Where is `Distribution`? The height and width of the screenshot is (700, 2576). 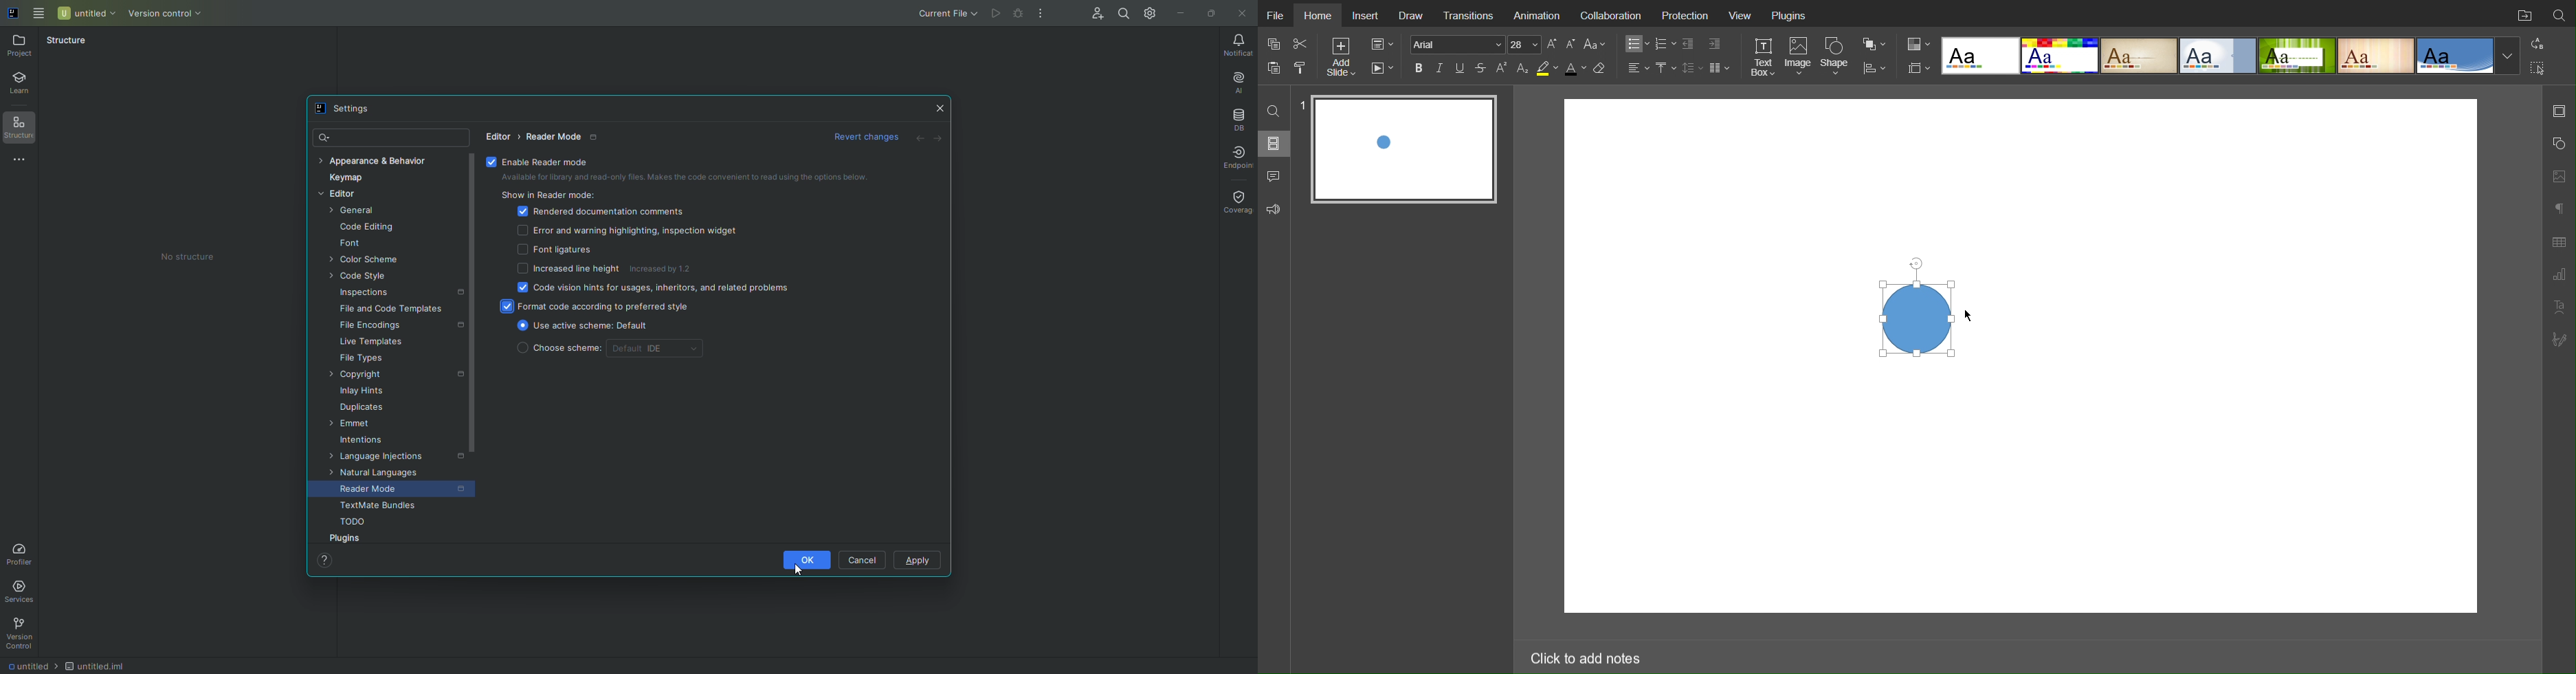
Distribution is located at coordinates (1874, 67).